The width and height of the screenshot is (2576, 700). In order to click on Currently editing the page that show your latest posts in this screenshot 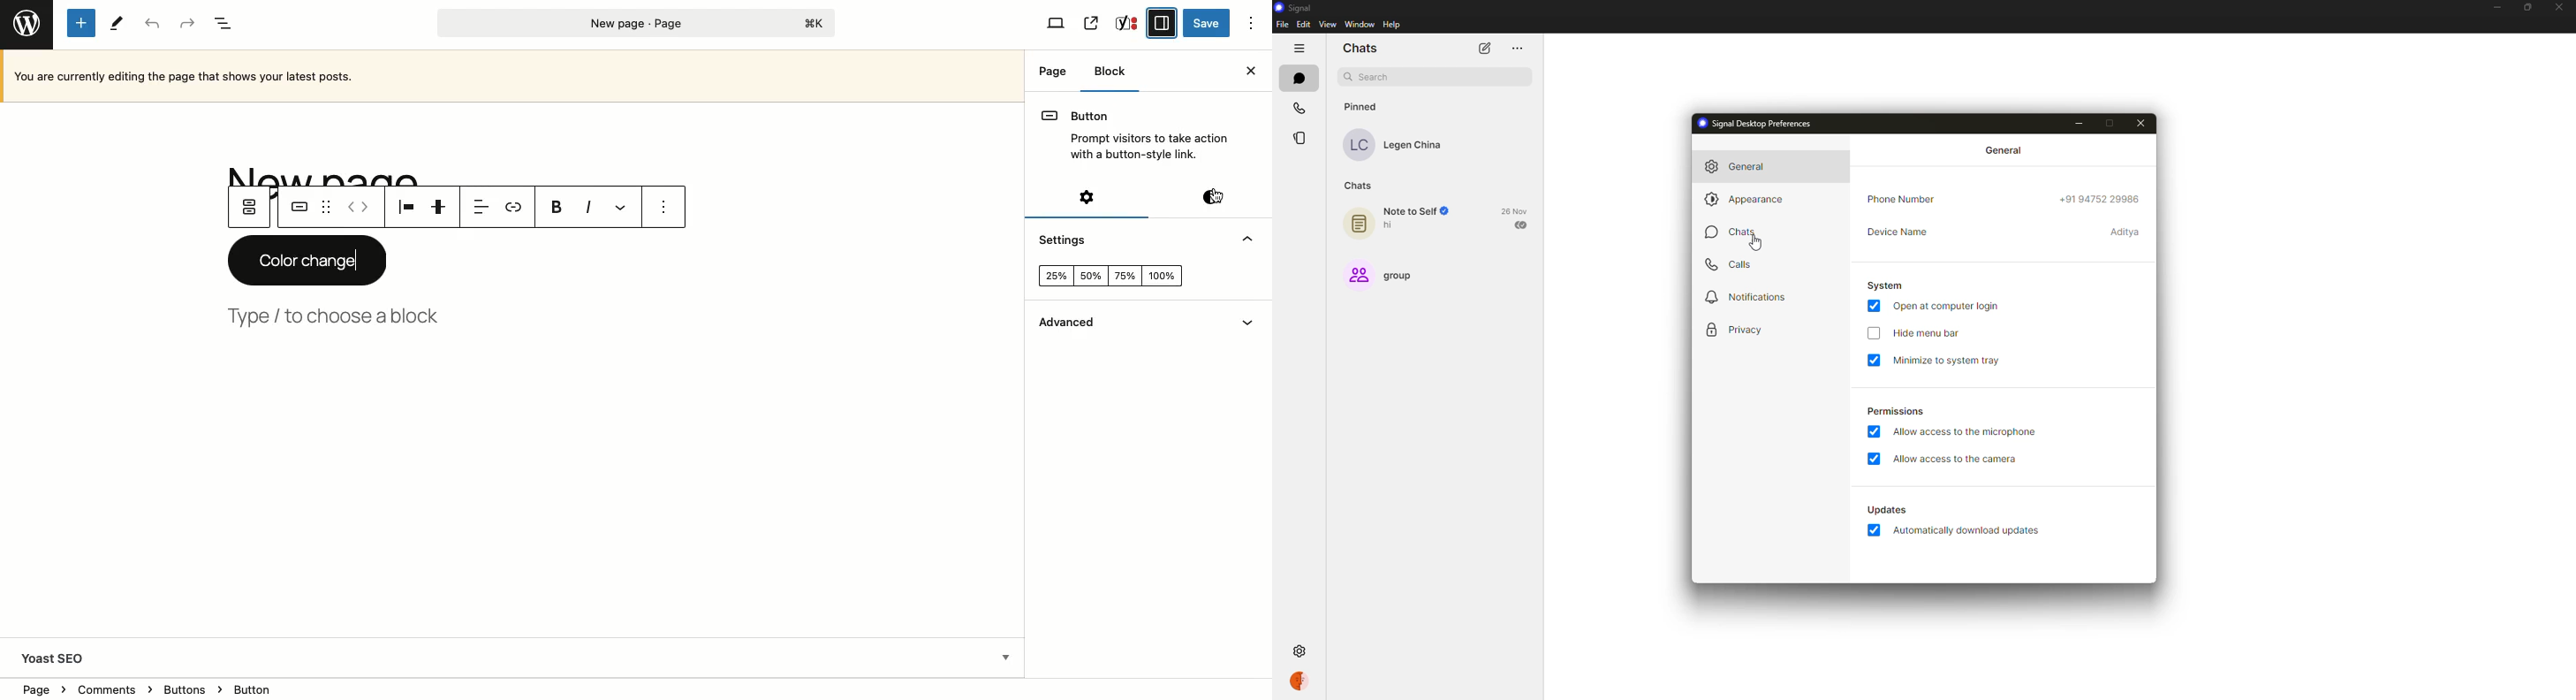, I will do `click(516, 76)`.